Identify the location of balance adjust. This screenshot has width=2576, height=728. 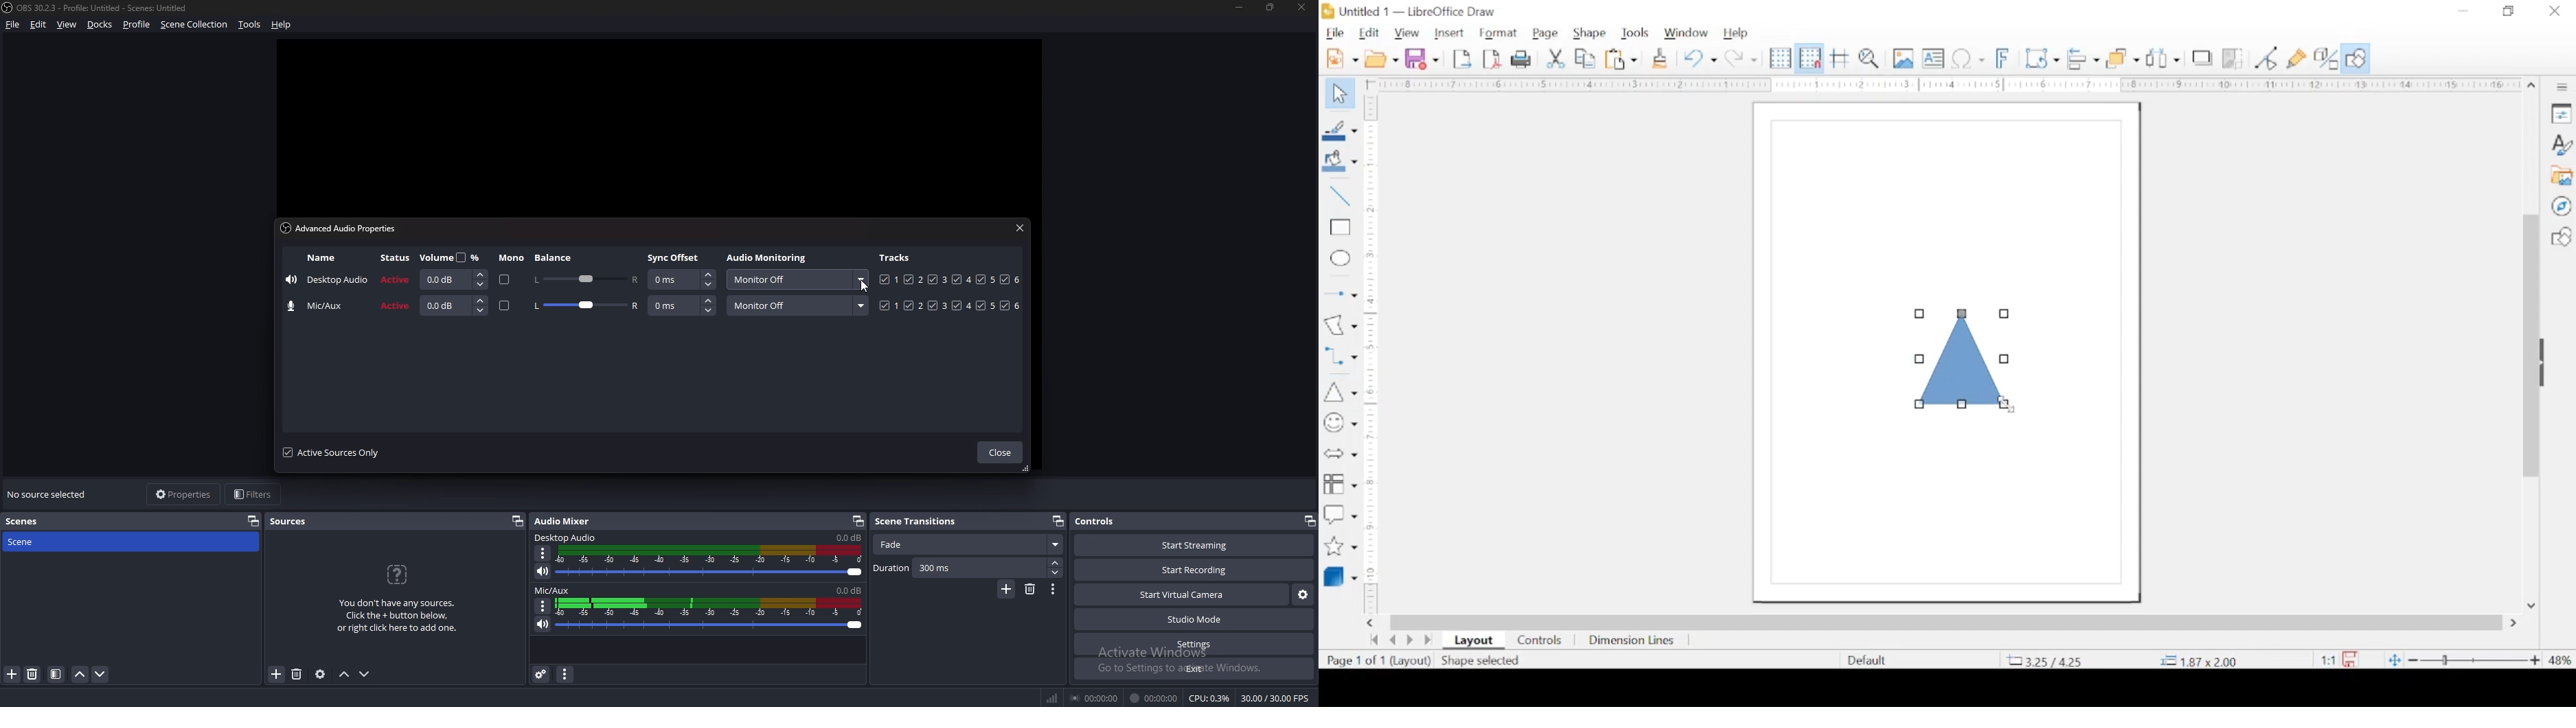
(586, 307).